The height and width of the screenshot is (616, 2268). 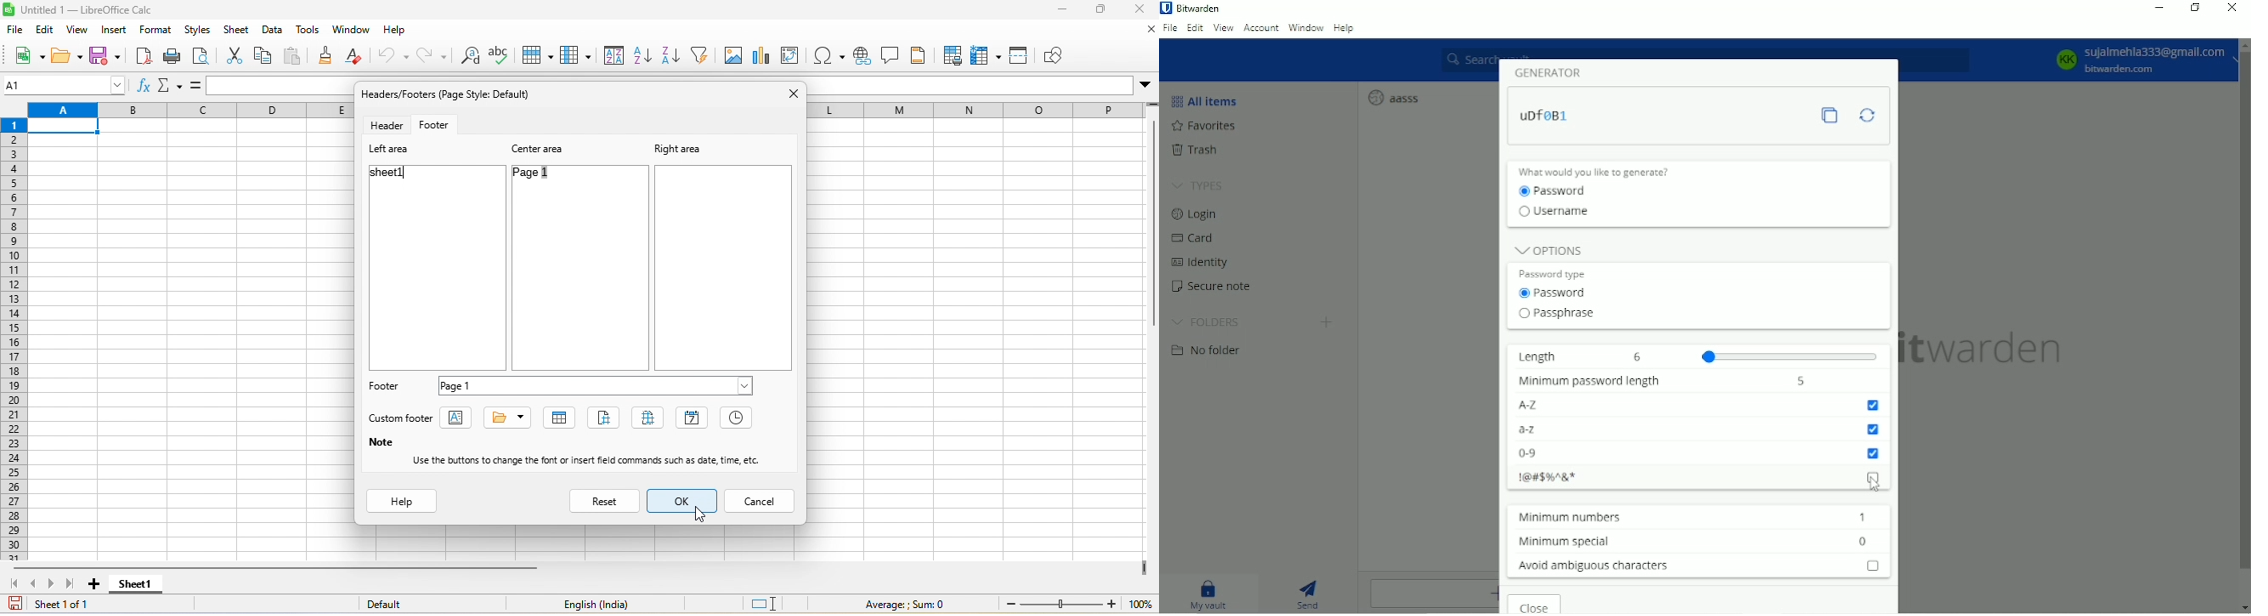 What do you see at coordinates (614, 54) in the screenshot?
I see `sort` at bounding box center [614, 54].